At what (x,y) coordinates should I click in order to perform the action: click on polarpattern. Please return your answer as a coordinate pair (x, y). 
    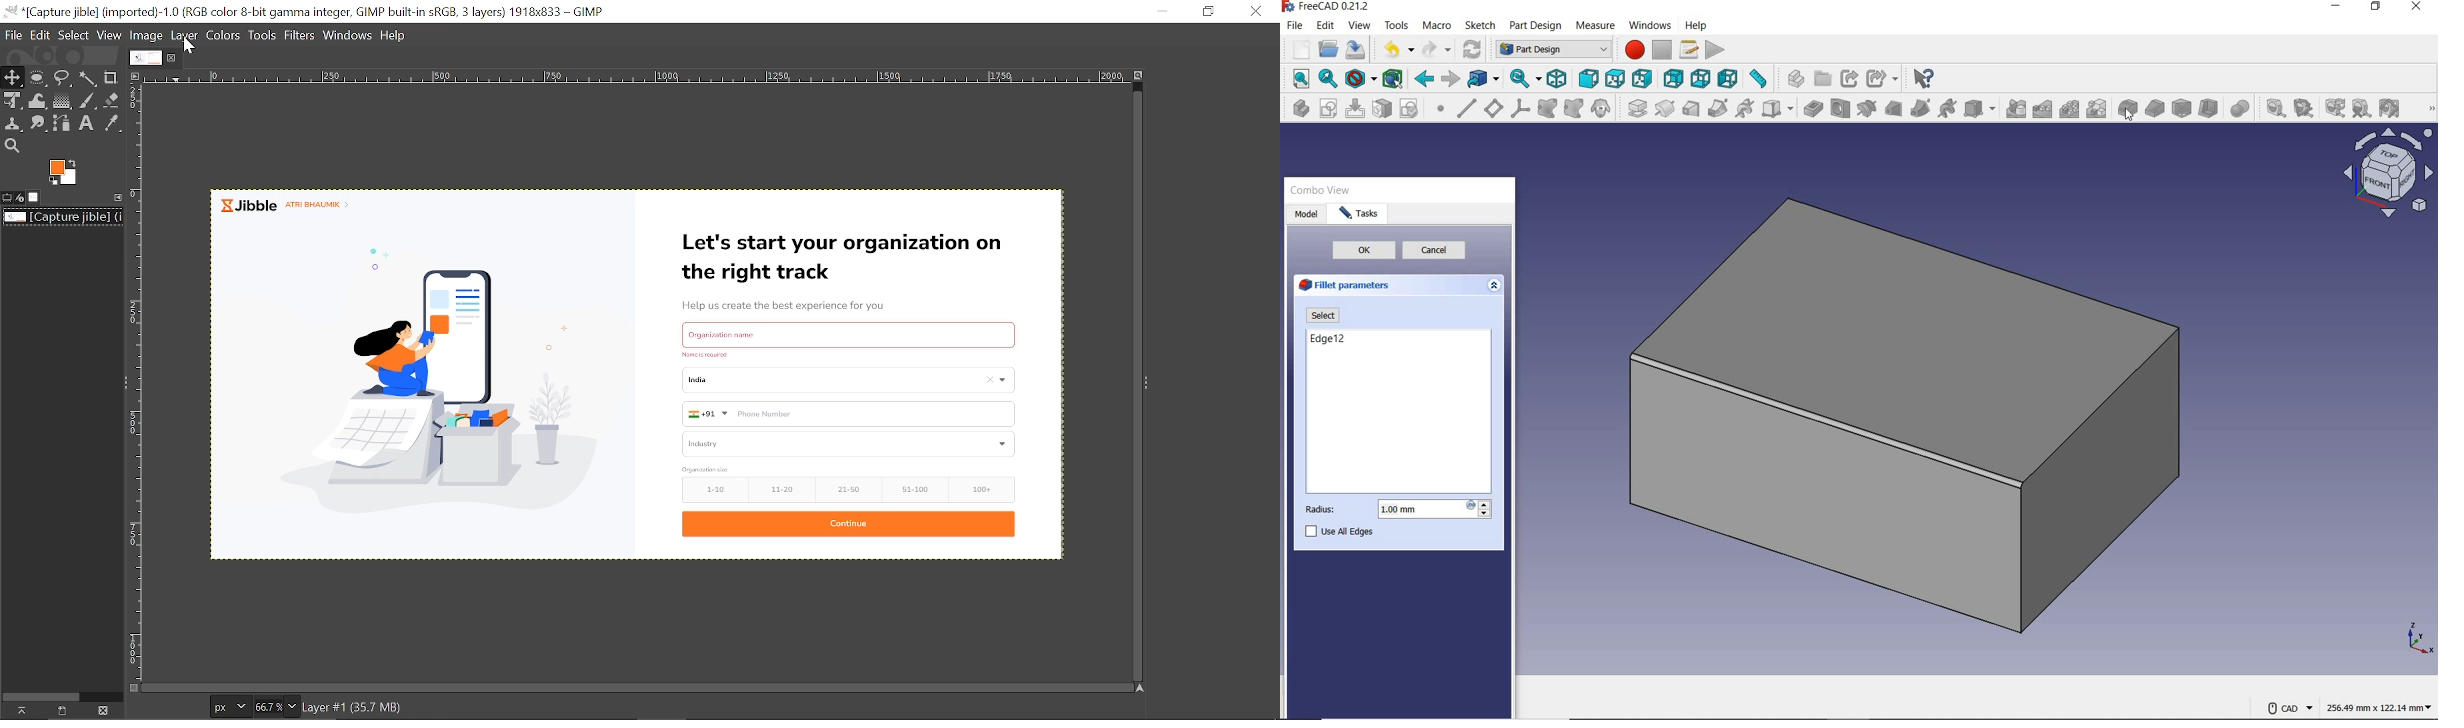
    Looking at the image, I should click on (2069, 109).